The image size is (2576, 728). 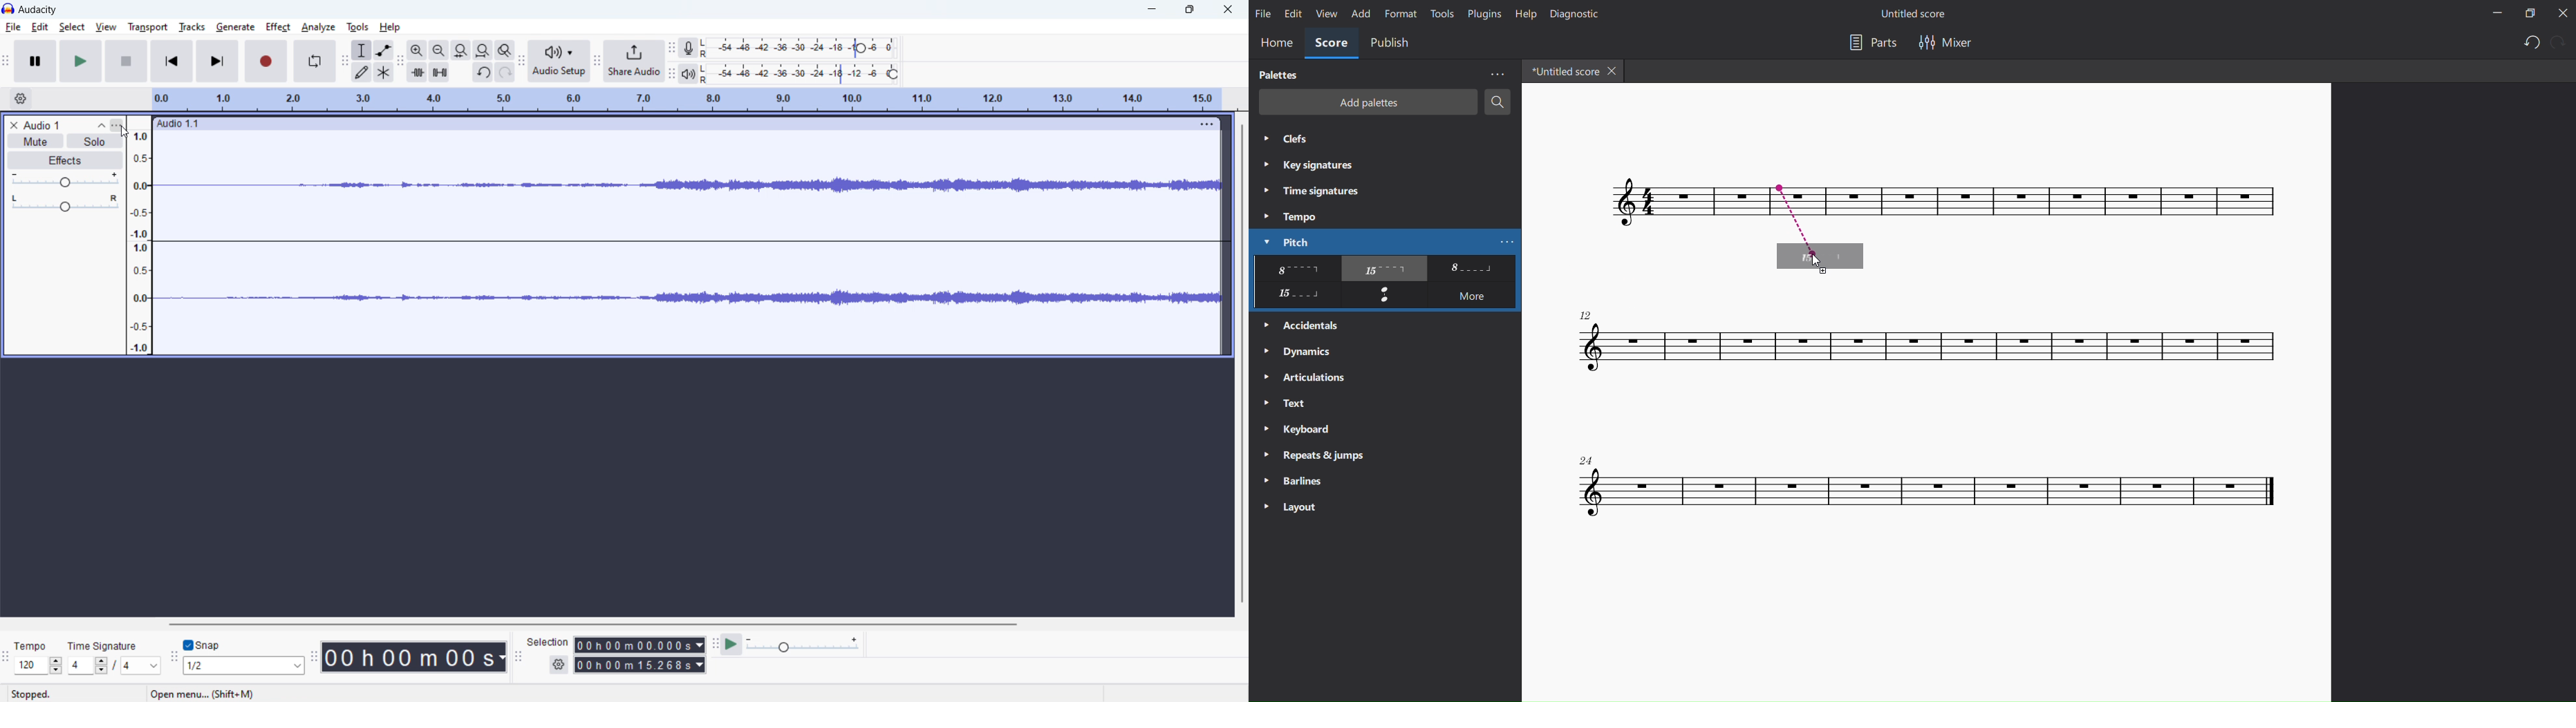 What do you see at coordinates (65, 179) in the screenshot?
I see `volume` at bounding box center [65, 179].